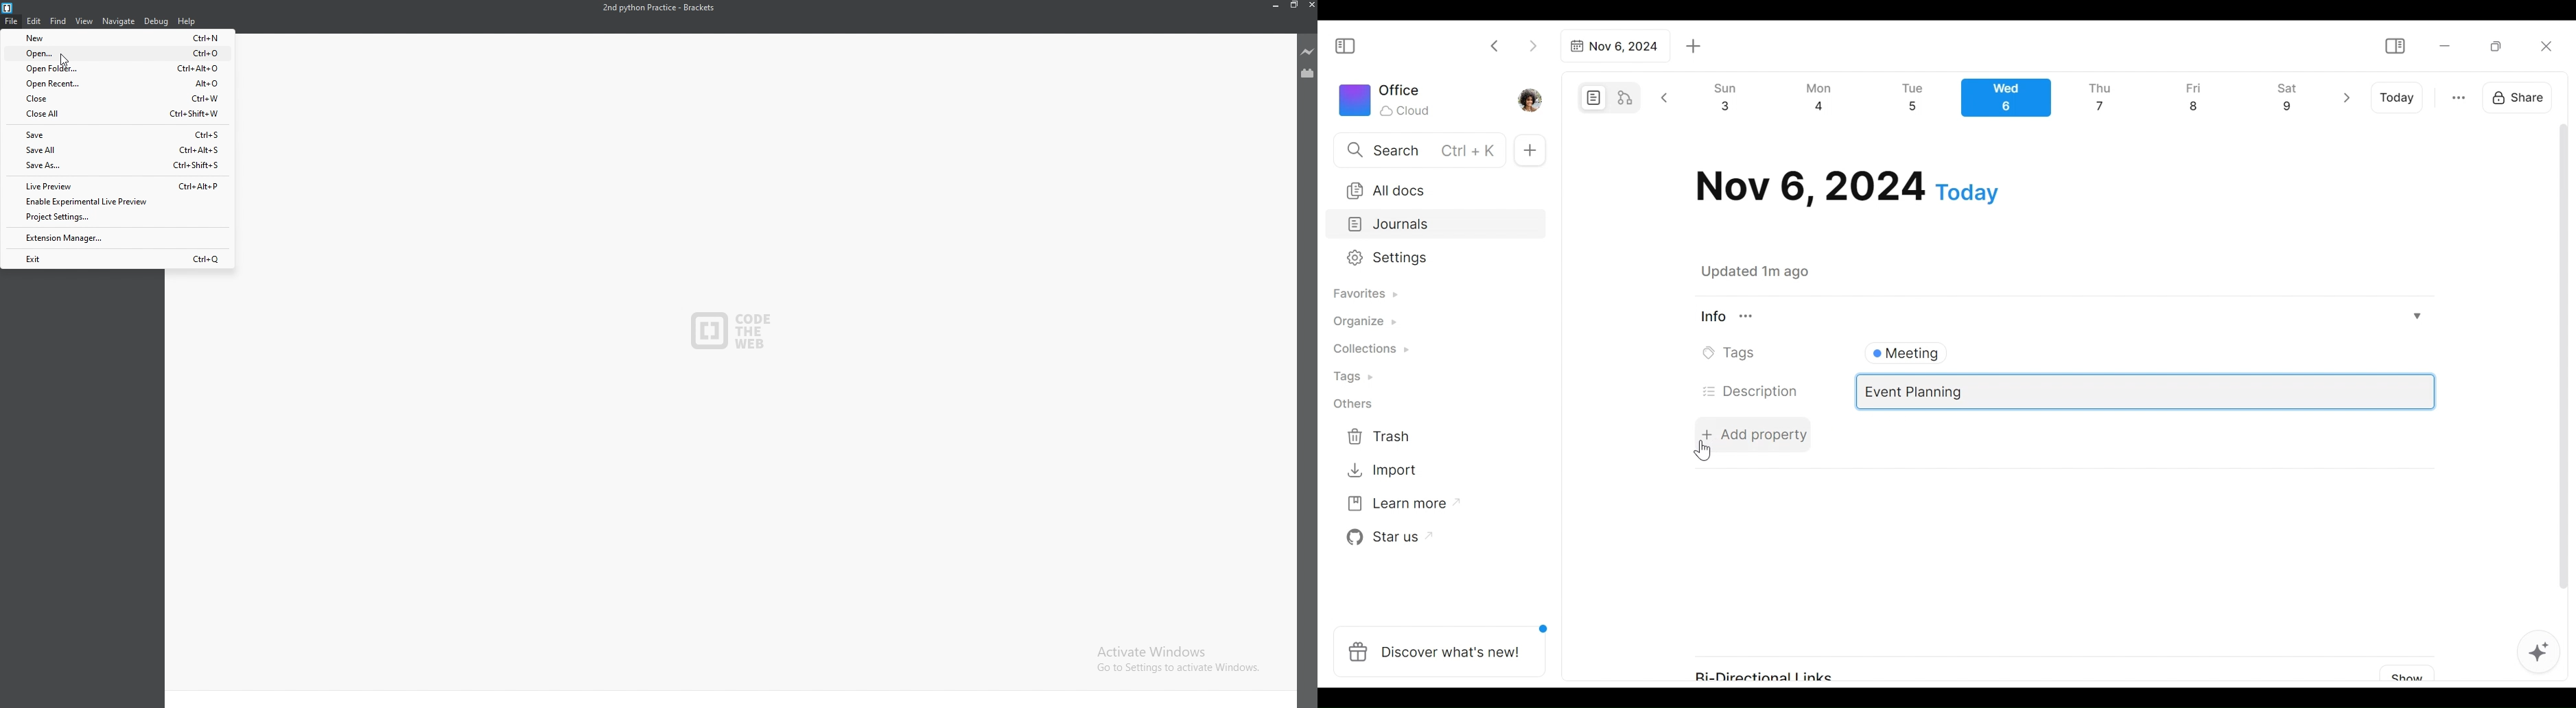 This screenshot has height=728, width=2576. What do you see at coordinates (2012, 101) in the screenshot?
I see `Calendar` at bounding box center [2012, 101].